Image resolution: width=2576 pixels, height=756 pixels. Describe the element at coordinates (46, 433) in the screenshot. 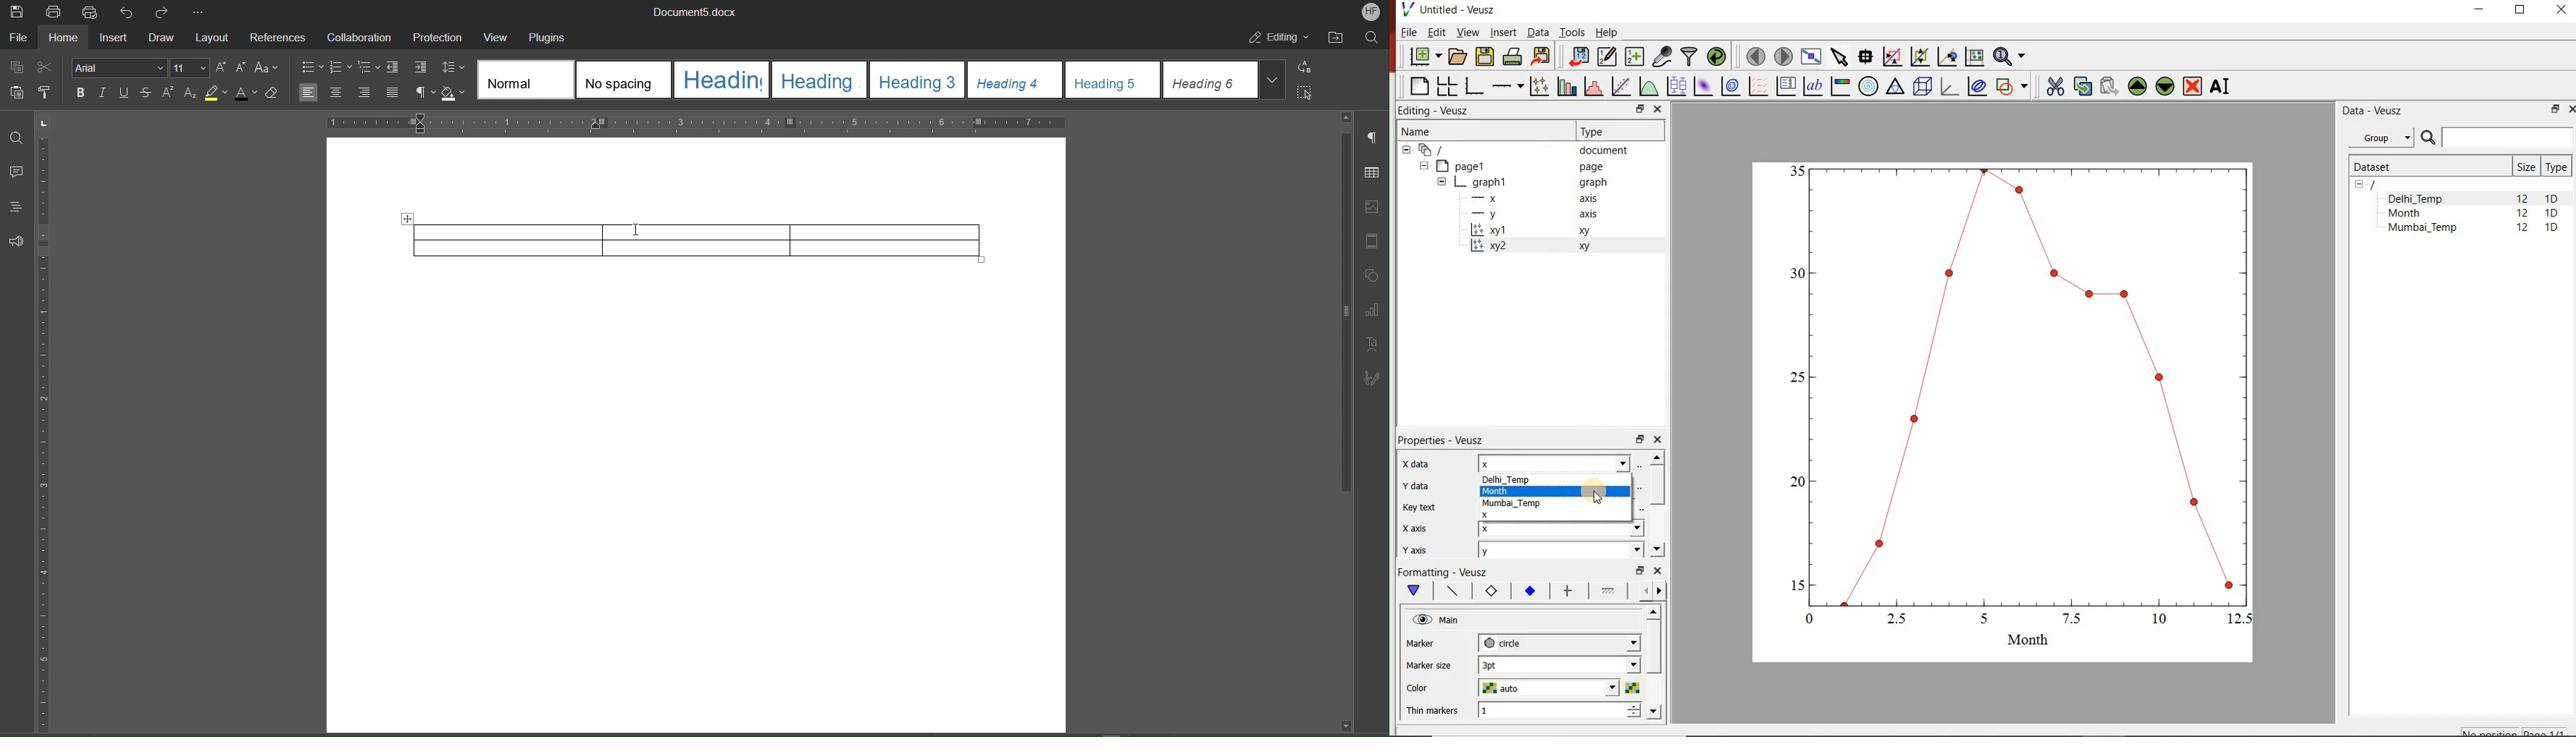

I see `Vertical Ruler` at that location.